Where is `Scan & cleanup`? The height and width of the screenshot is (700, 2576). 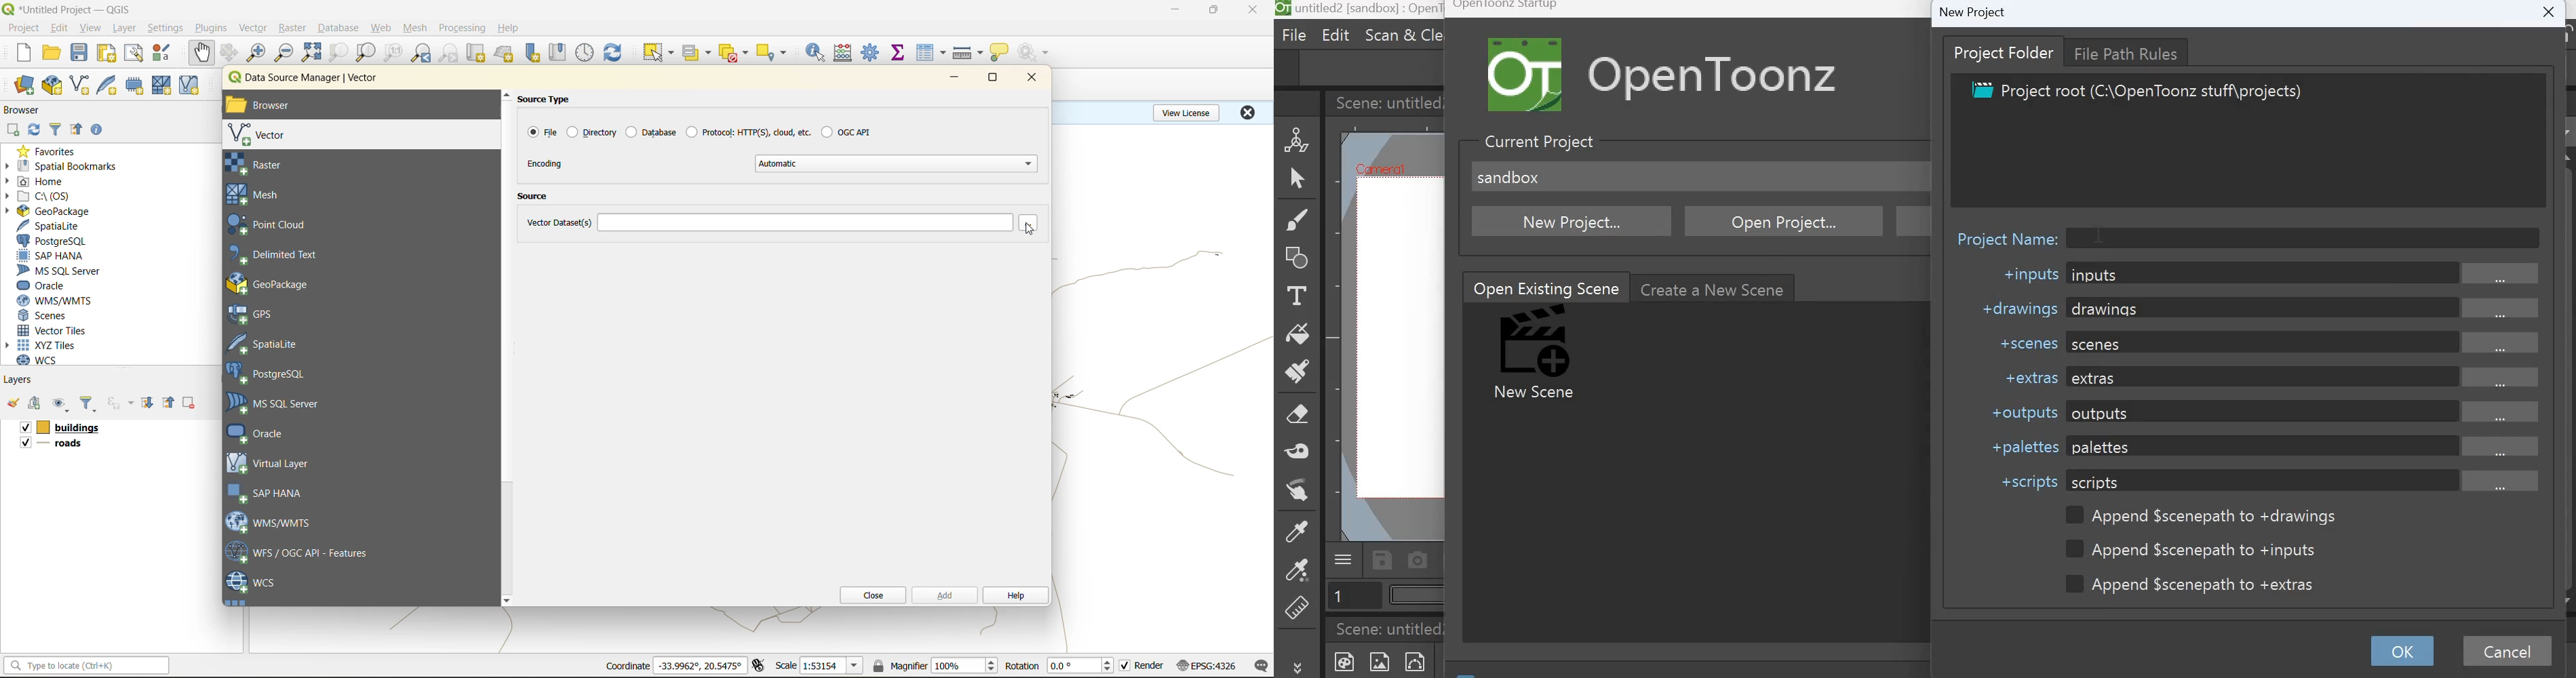
Scan & cleanup is located at coordinates (1402, 34).